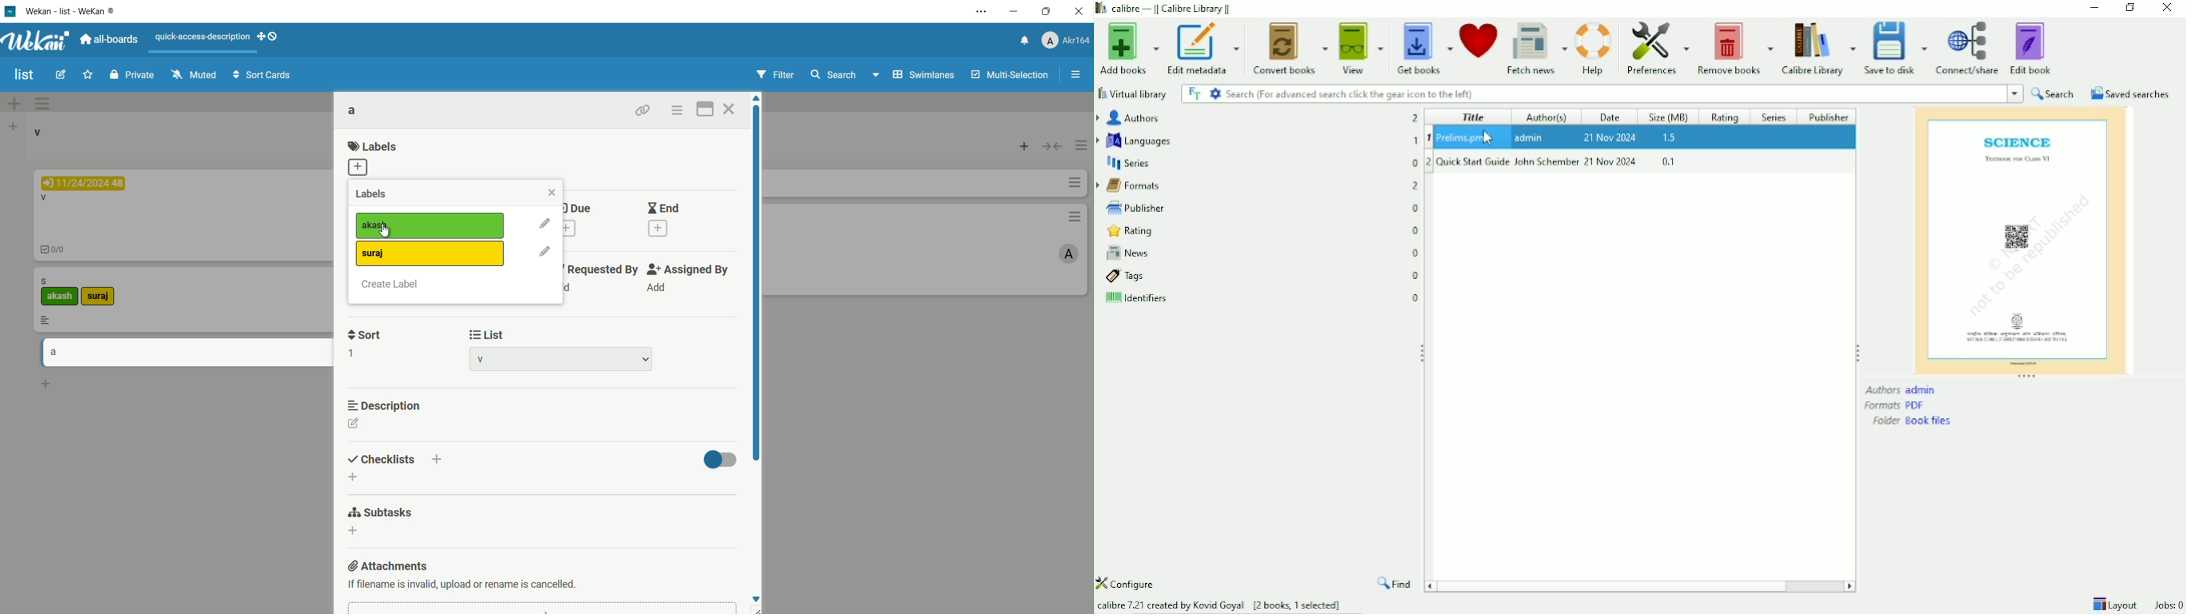 This screenshot has height=616, width=2212. I want to click on board name, so click(22, 75).